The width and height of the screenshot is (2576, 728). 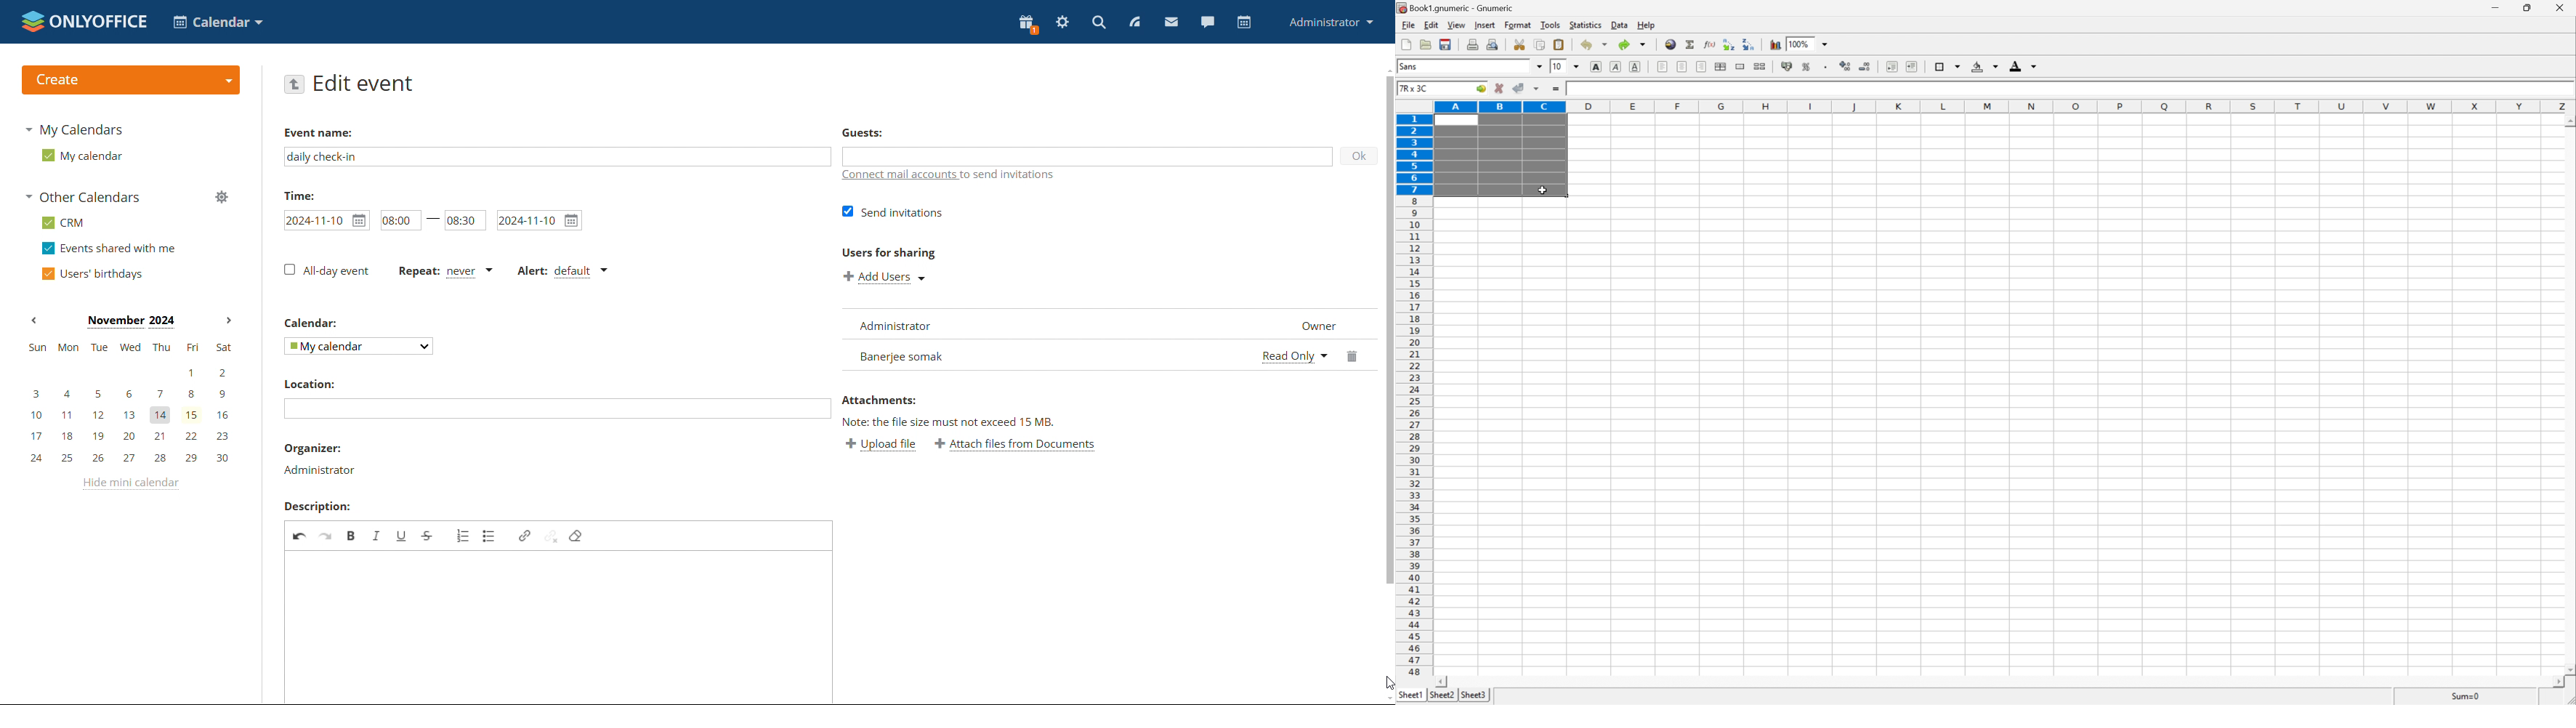 What do you see at coordinates (1455, 26) in the screenshot?
I see `view` at bounding box center [1455, 26].